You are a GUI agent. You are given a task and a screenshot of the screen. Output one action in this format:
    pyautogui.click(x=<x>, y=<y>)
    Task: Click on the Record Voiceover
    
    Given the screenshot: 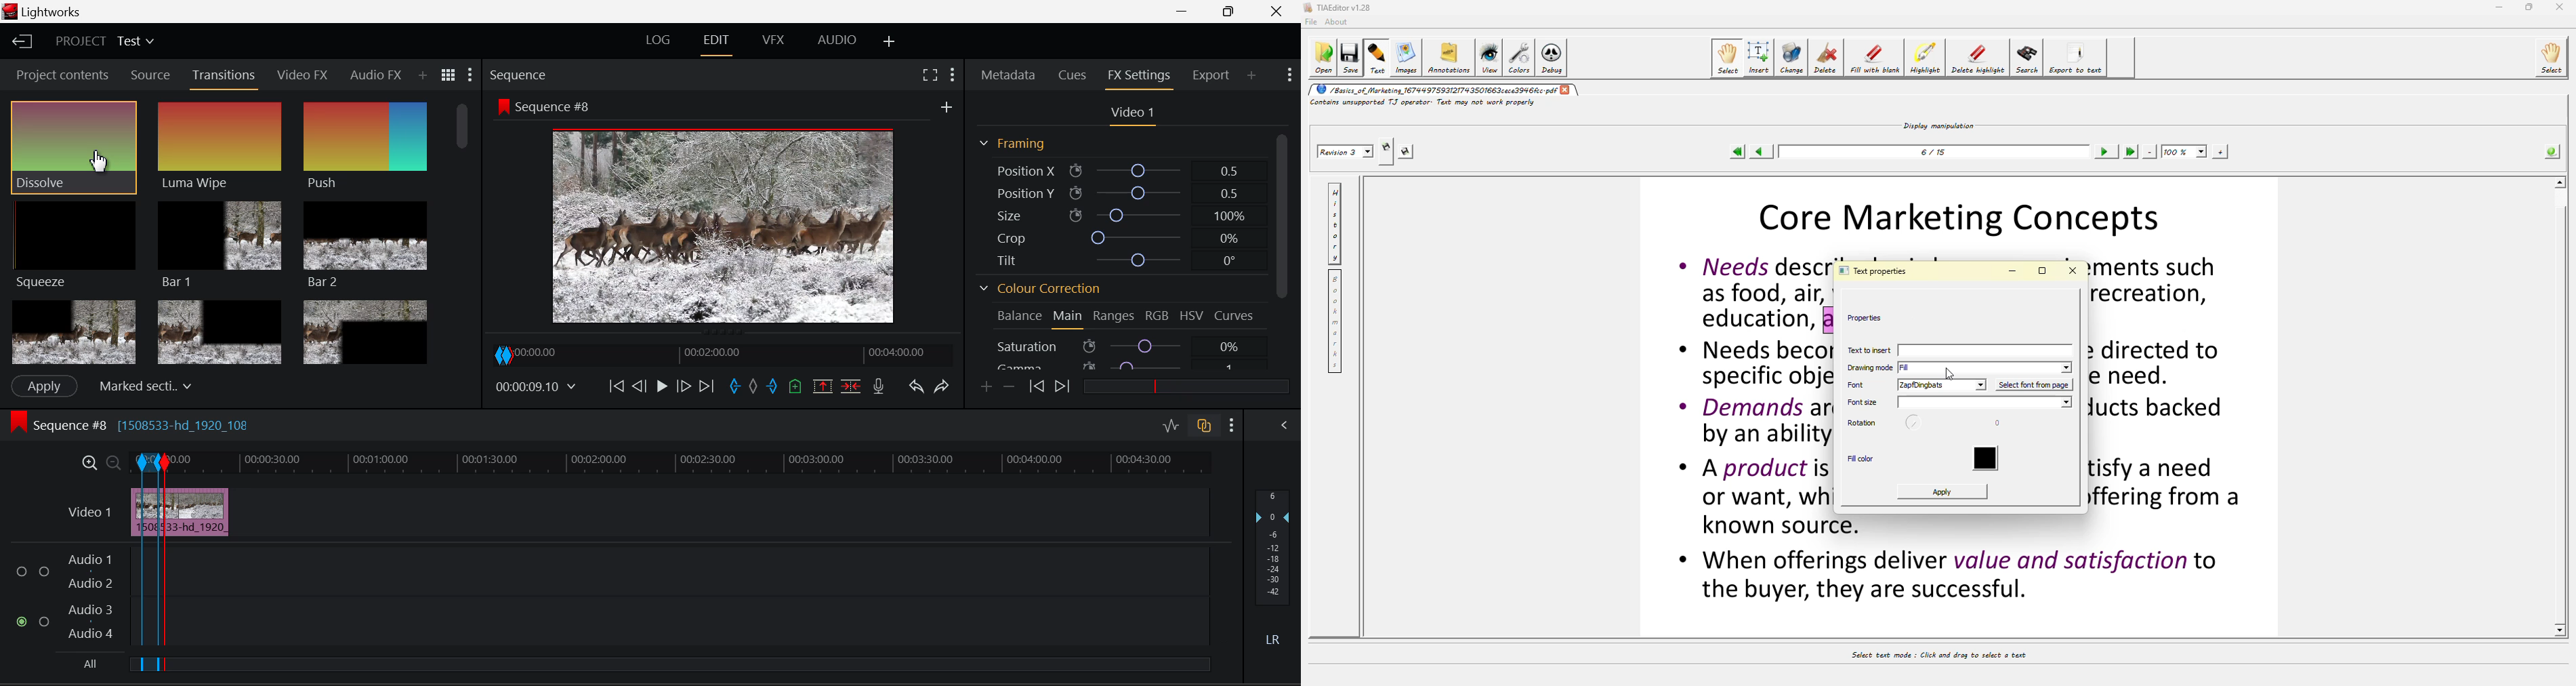 What is the action you would take?
    pyautogui.click(x=879, y=386)
    